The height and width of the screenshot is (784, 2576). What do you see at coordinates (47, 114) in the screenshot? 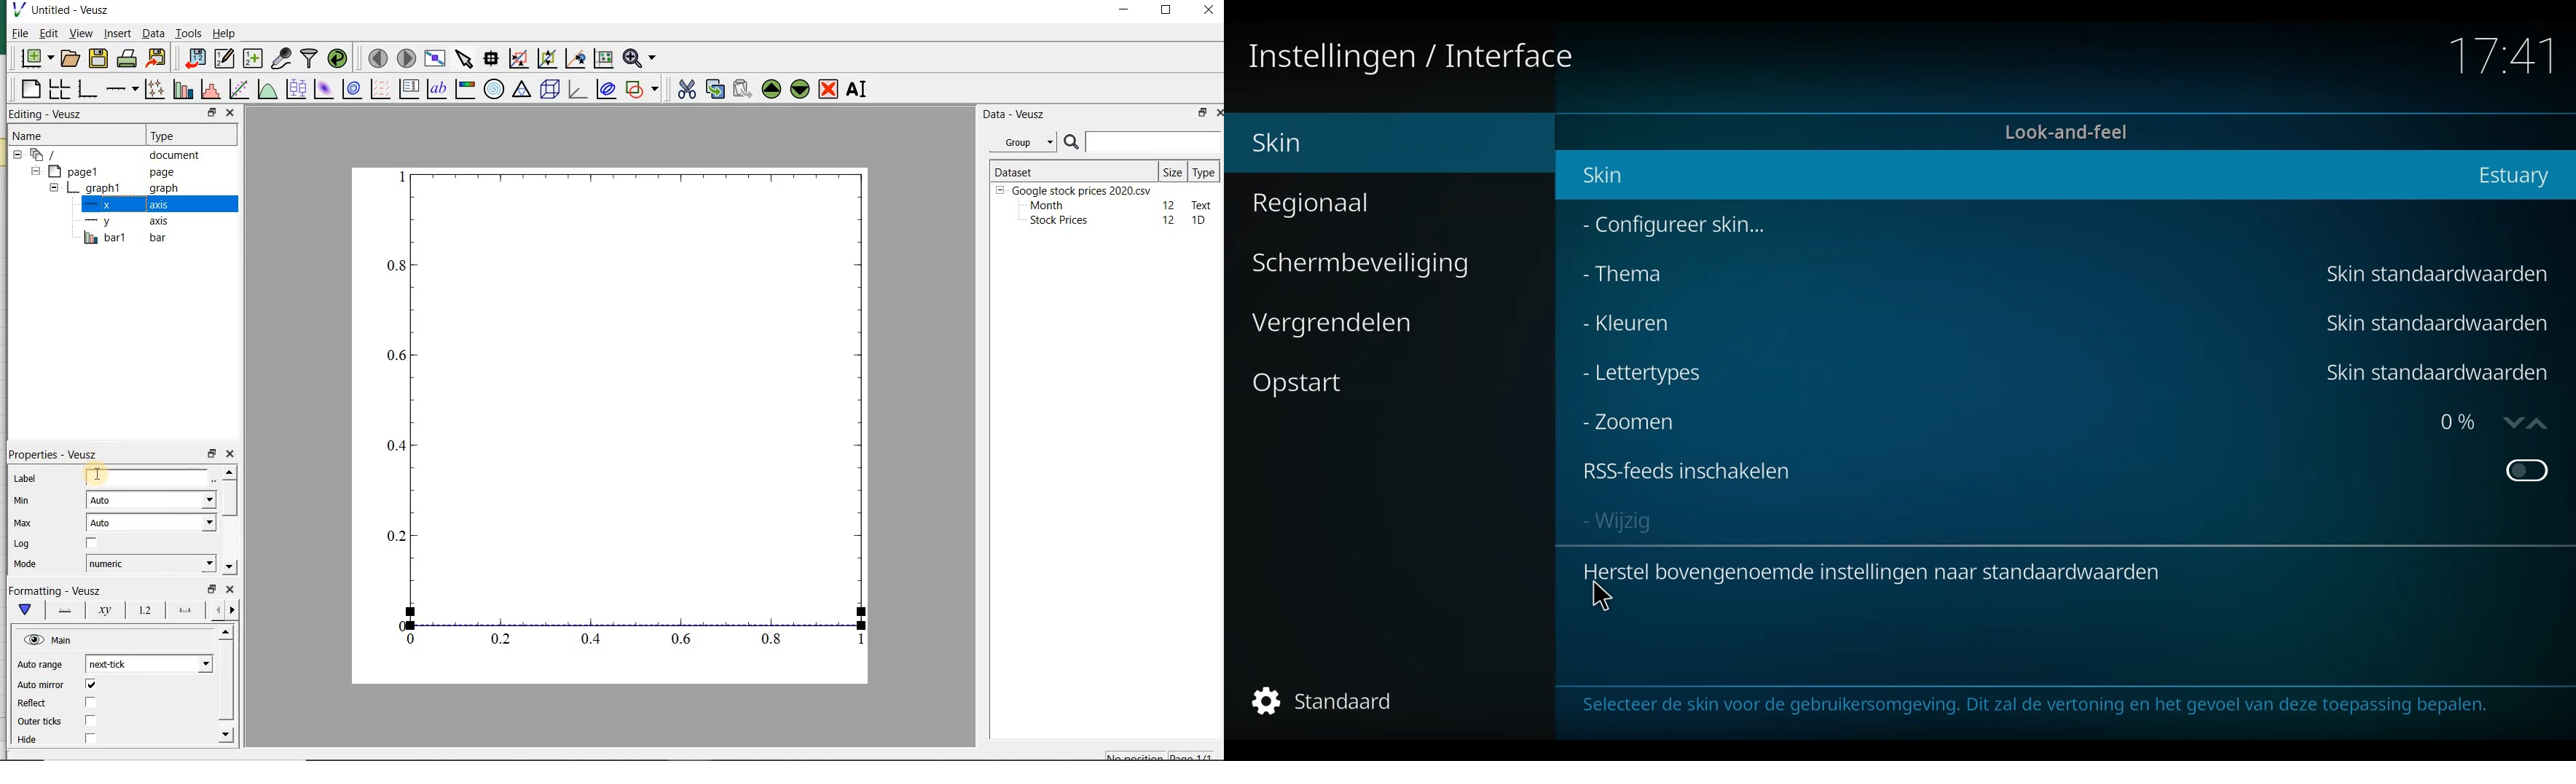
I see `Editing - Veusz` at bounding box center [47, 114].